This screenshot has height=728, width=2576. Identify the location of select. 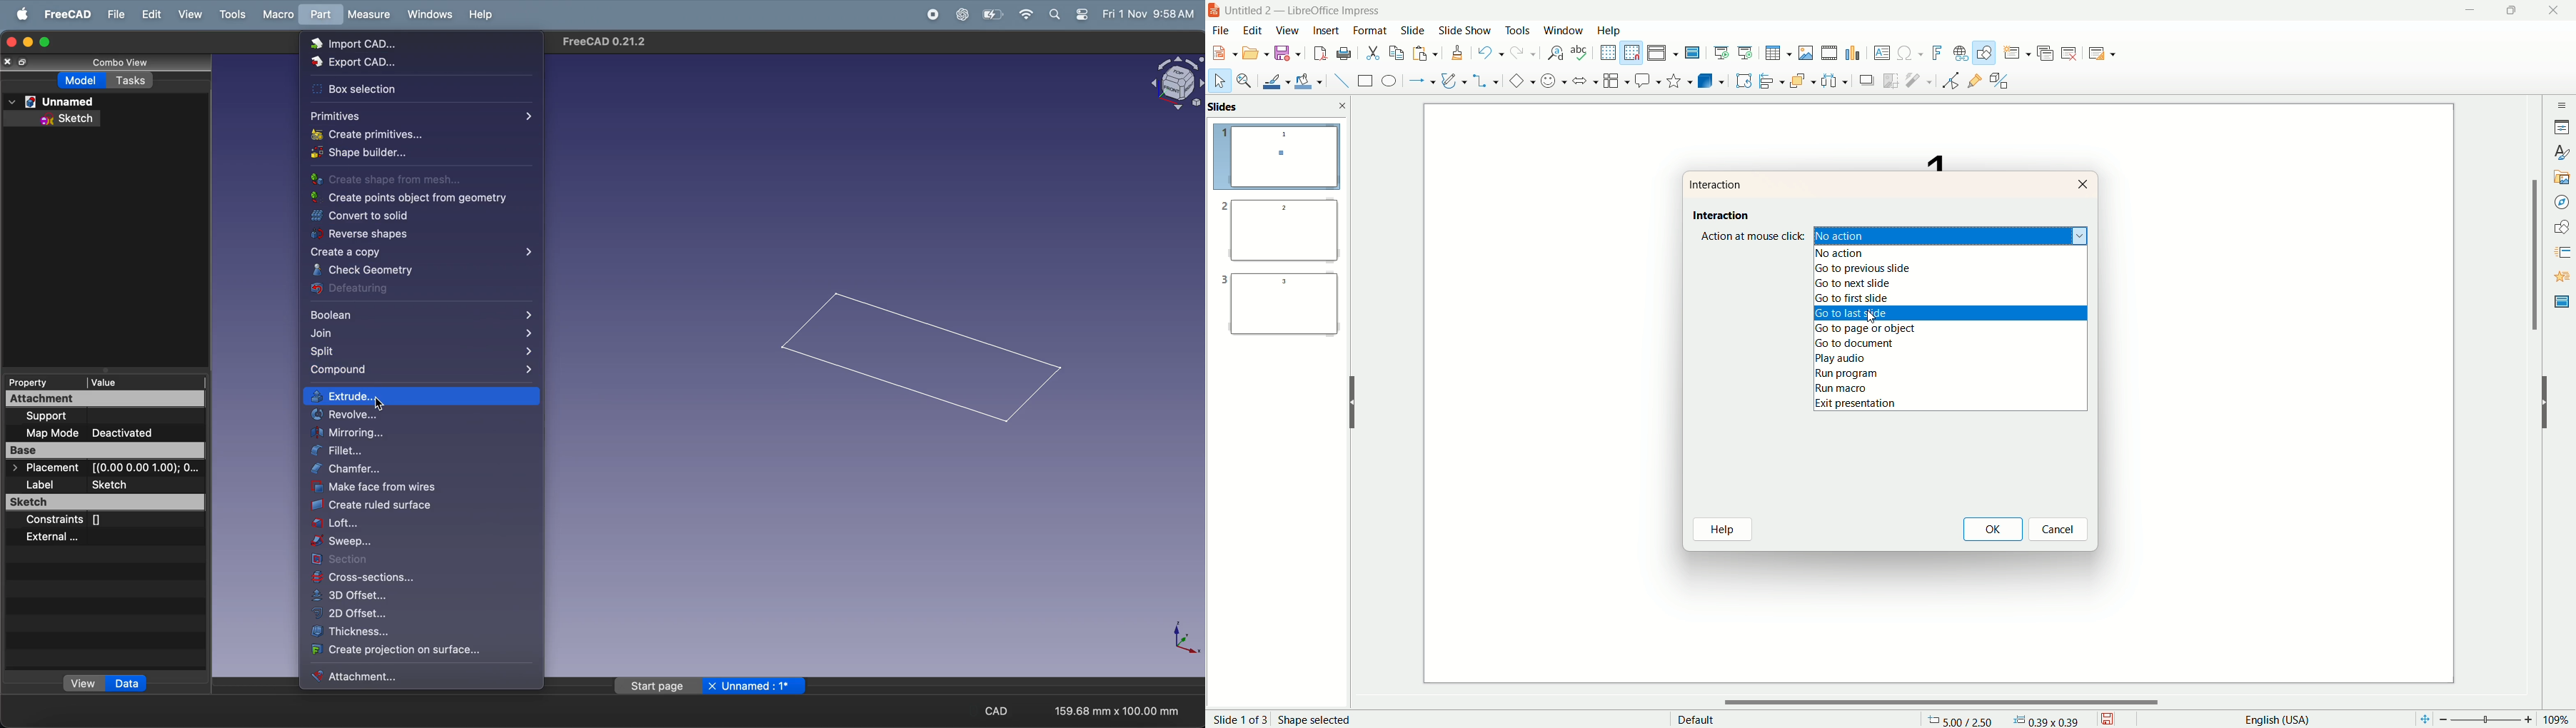
(1219, 84).